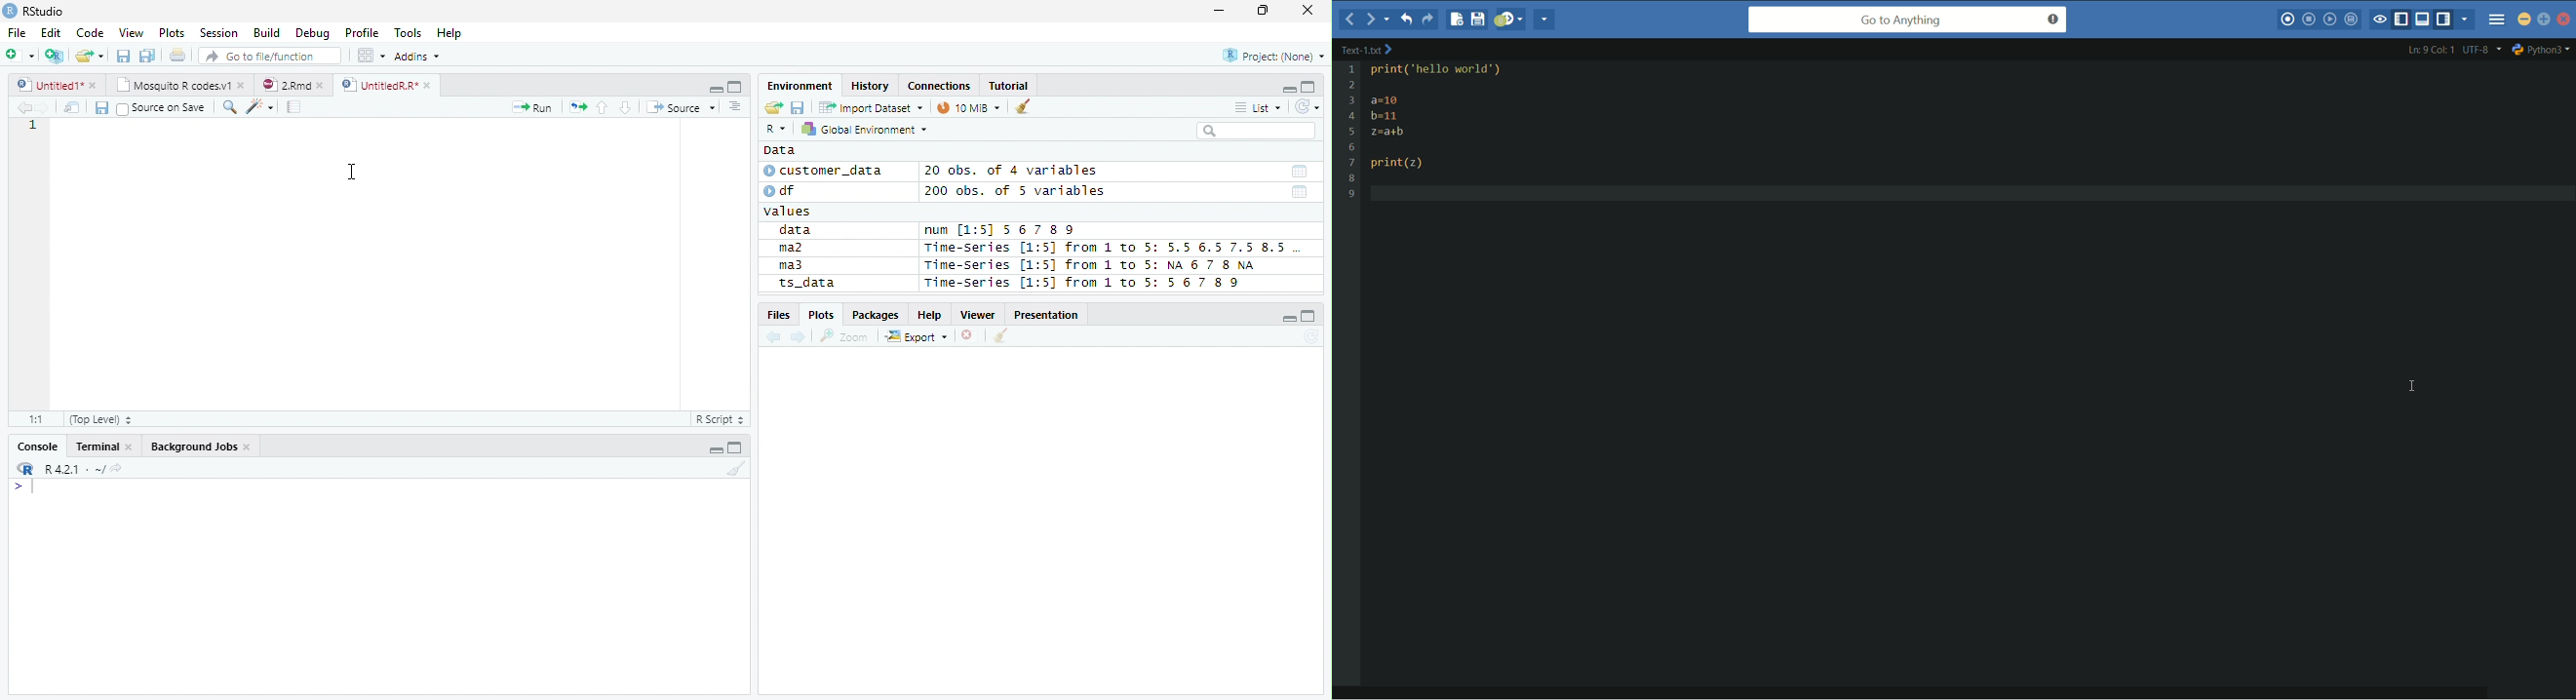 The height and width of the screenshot is (700, 2576). Describe the element at coordinates (38, 445) in the screenshot. I see `Console` at that location.